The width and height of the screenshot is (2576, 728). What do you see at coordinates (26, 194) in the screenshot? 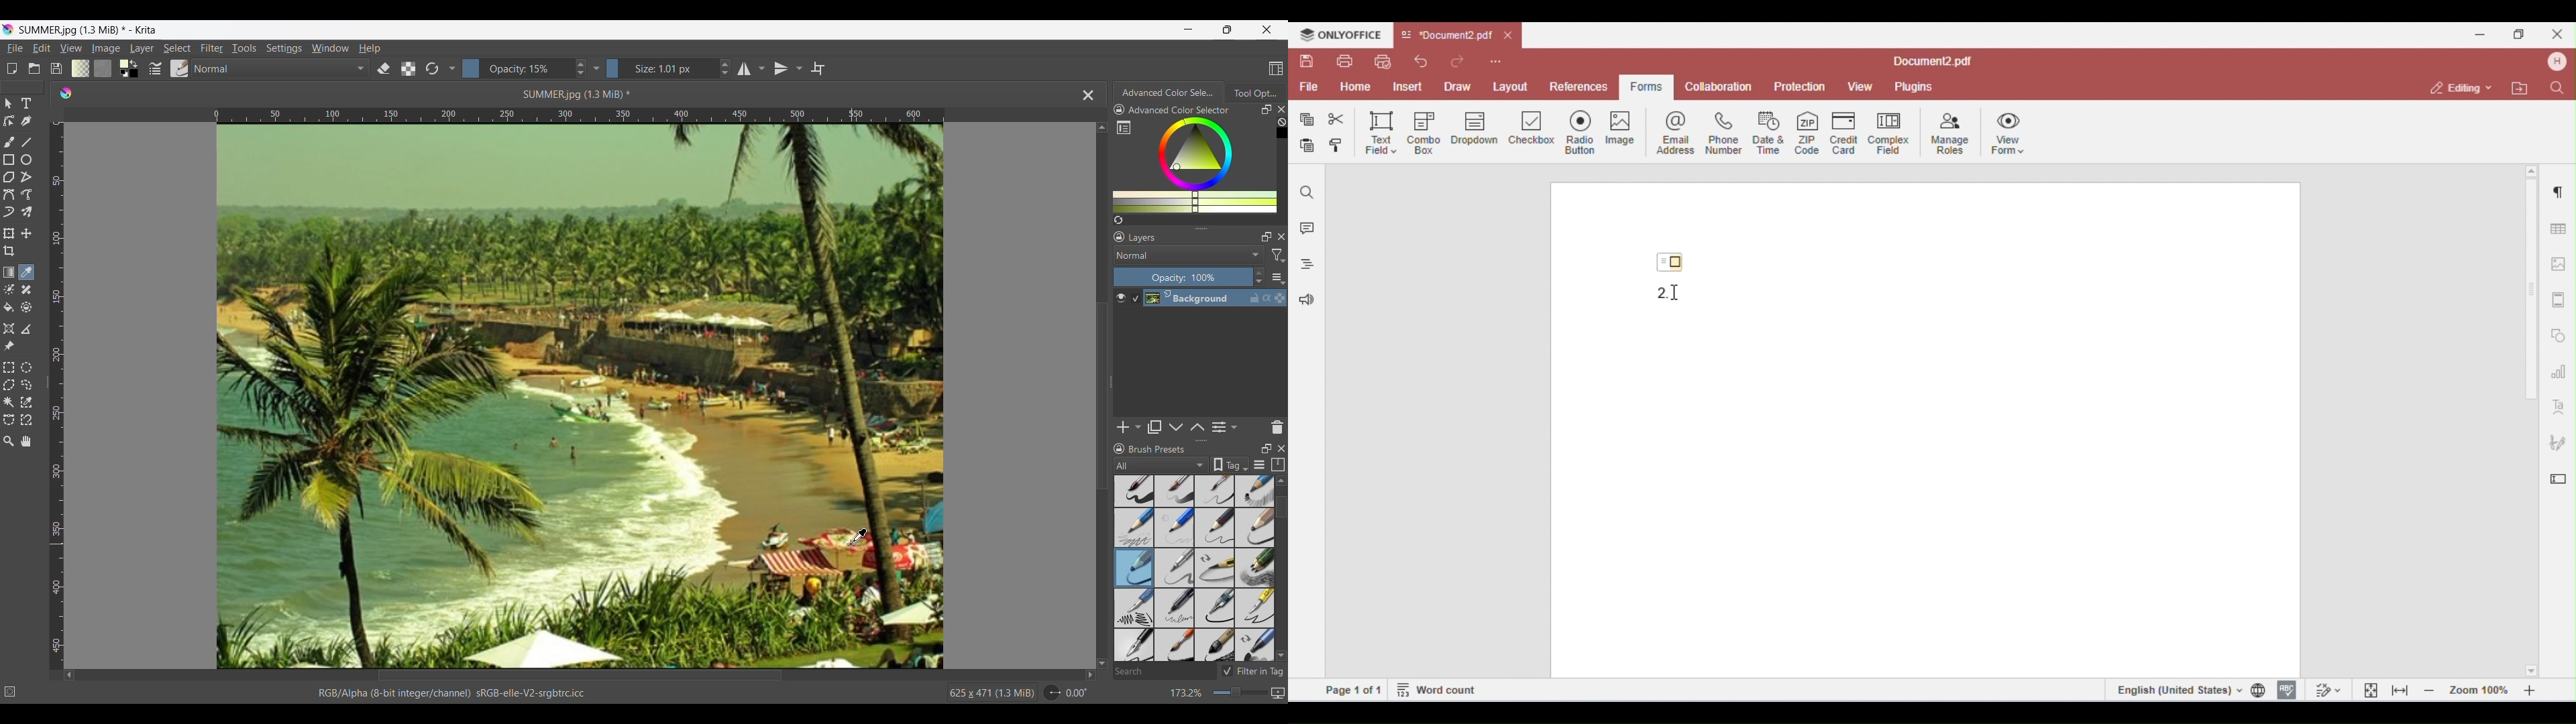
I see `Freehand path tool` at bounding box center [26, 194].